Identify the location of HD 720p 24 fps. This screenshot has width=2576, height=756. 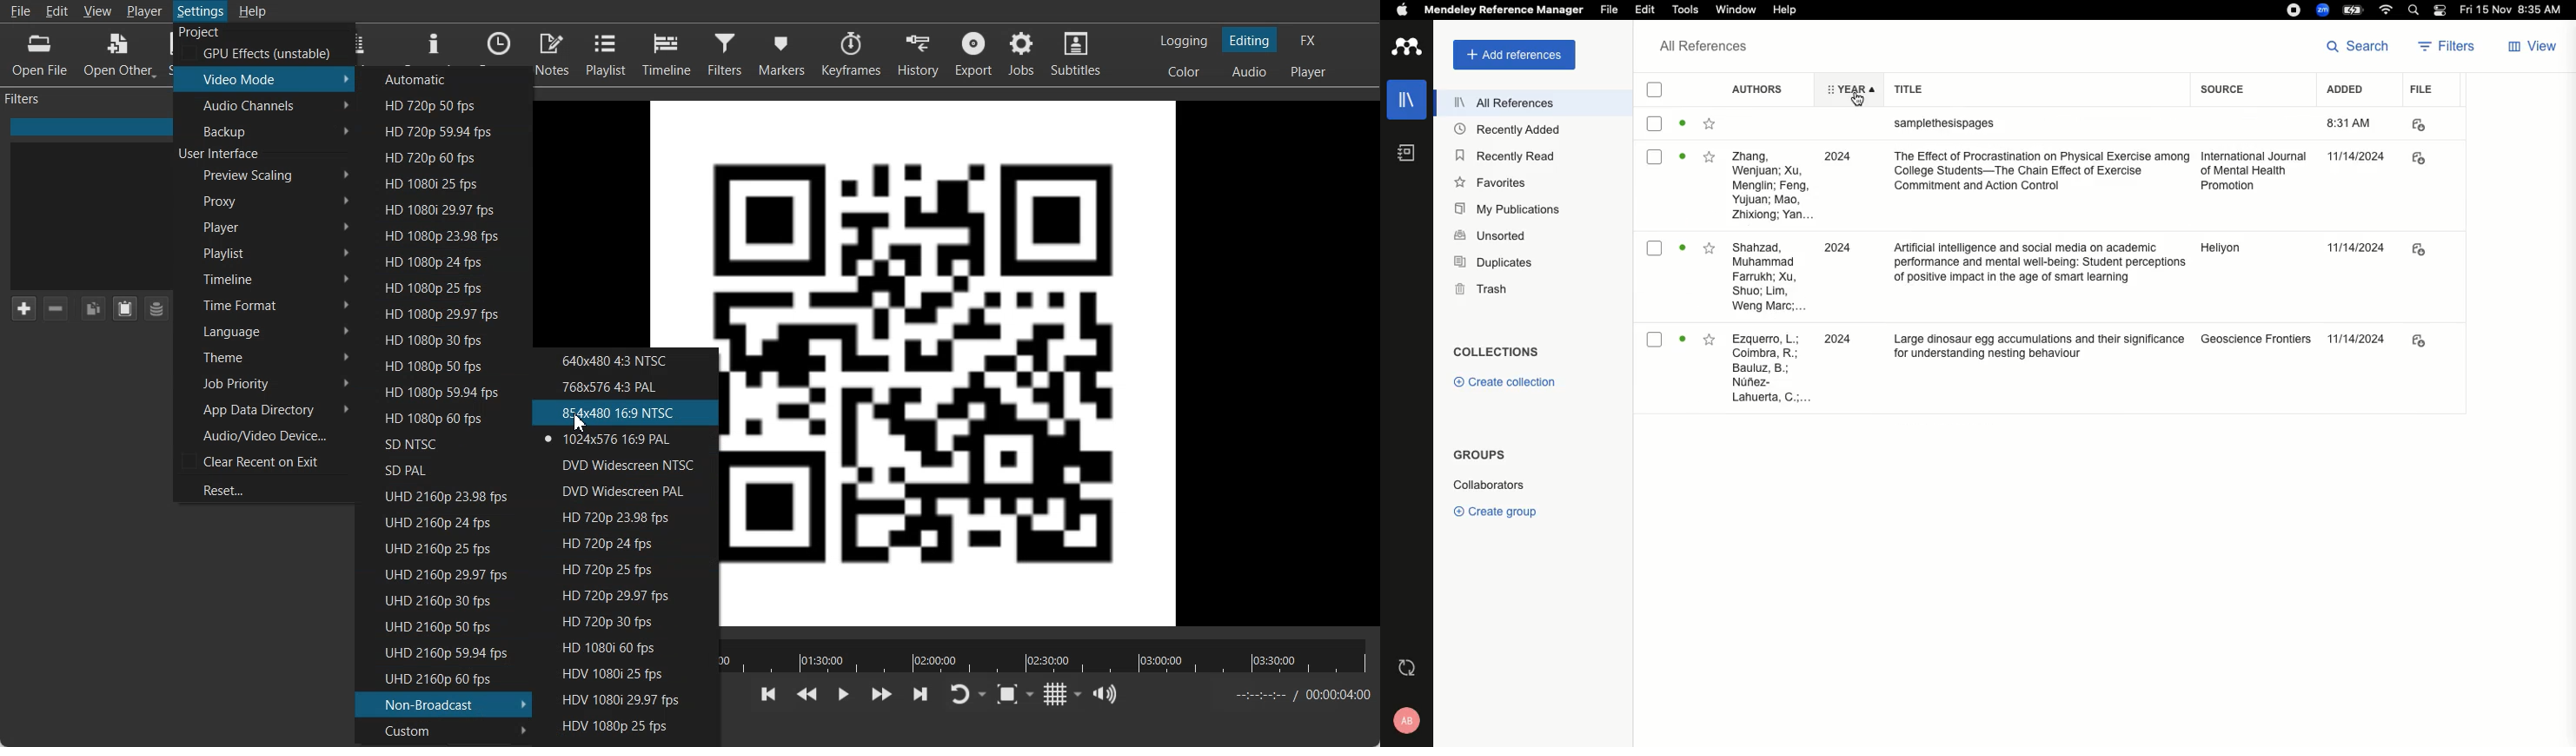
(631, 543).